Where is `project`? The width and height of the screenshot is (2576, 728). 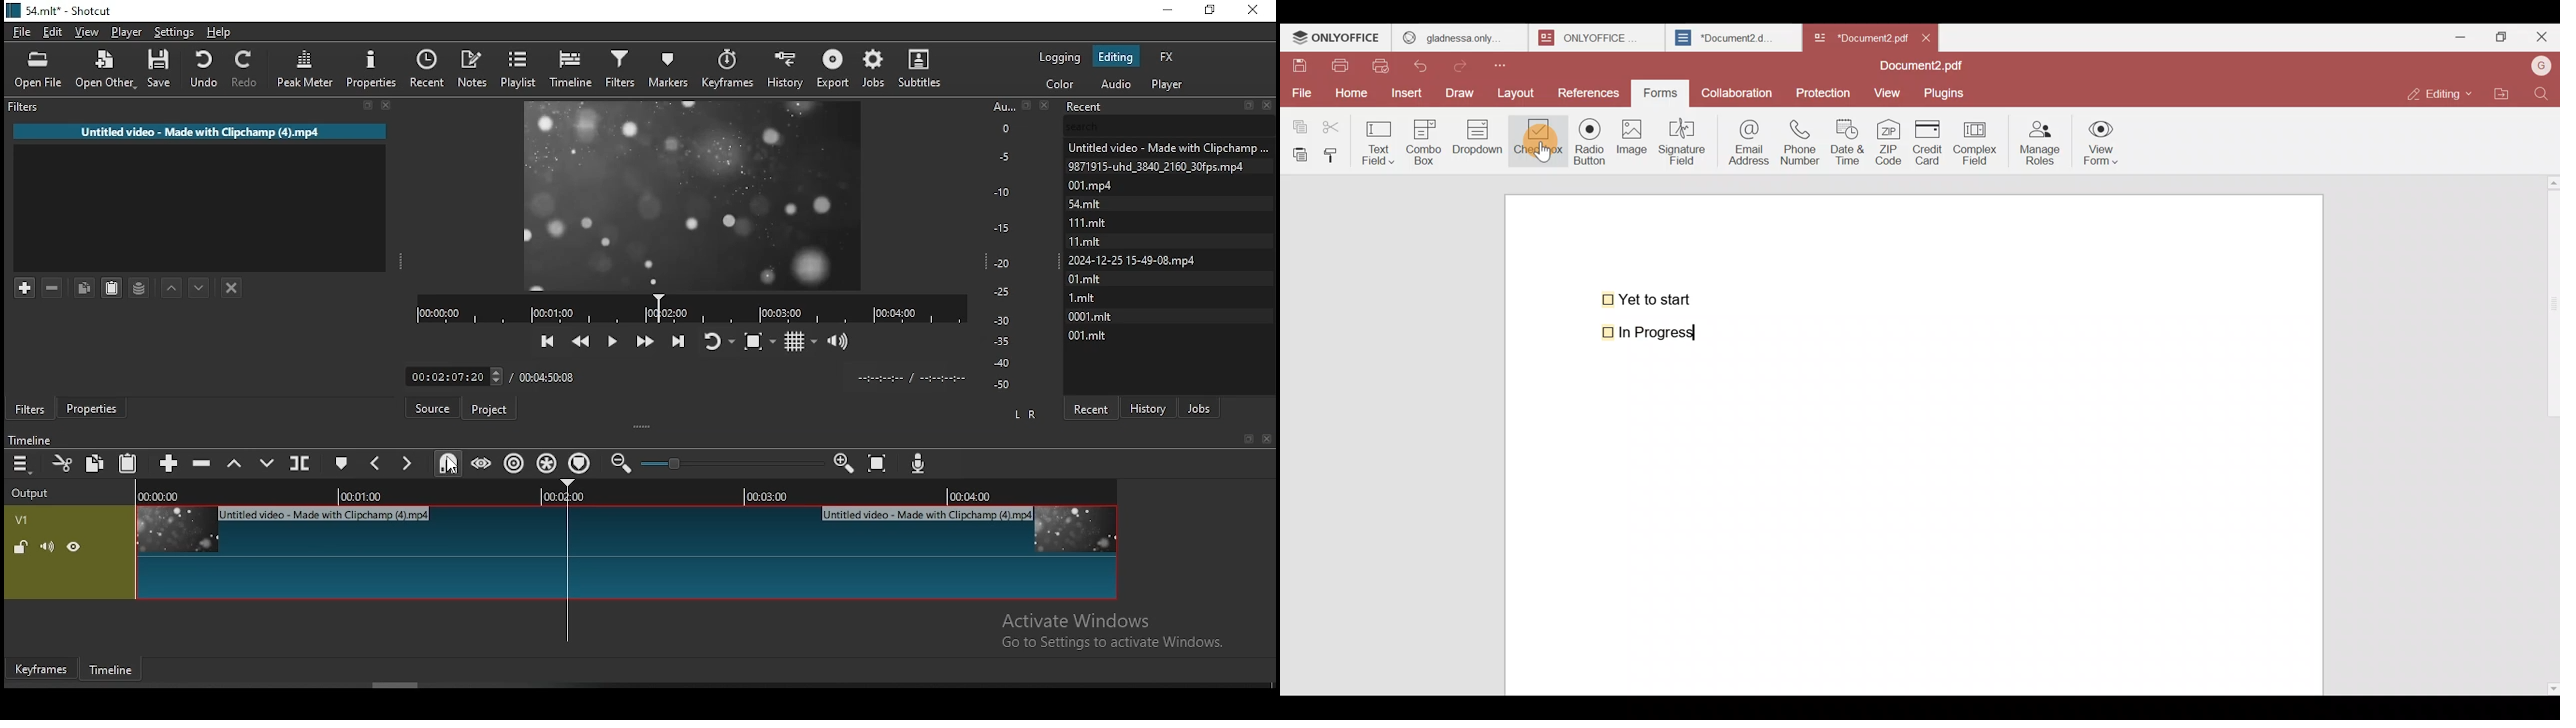 project is located at coordinates (487, 409).